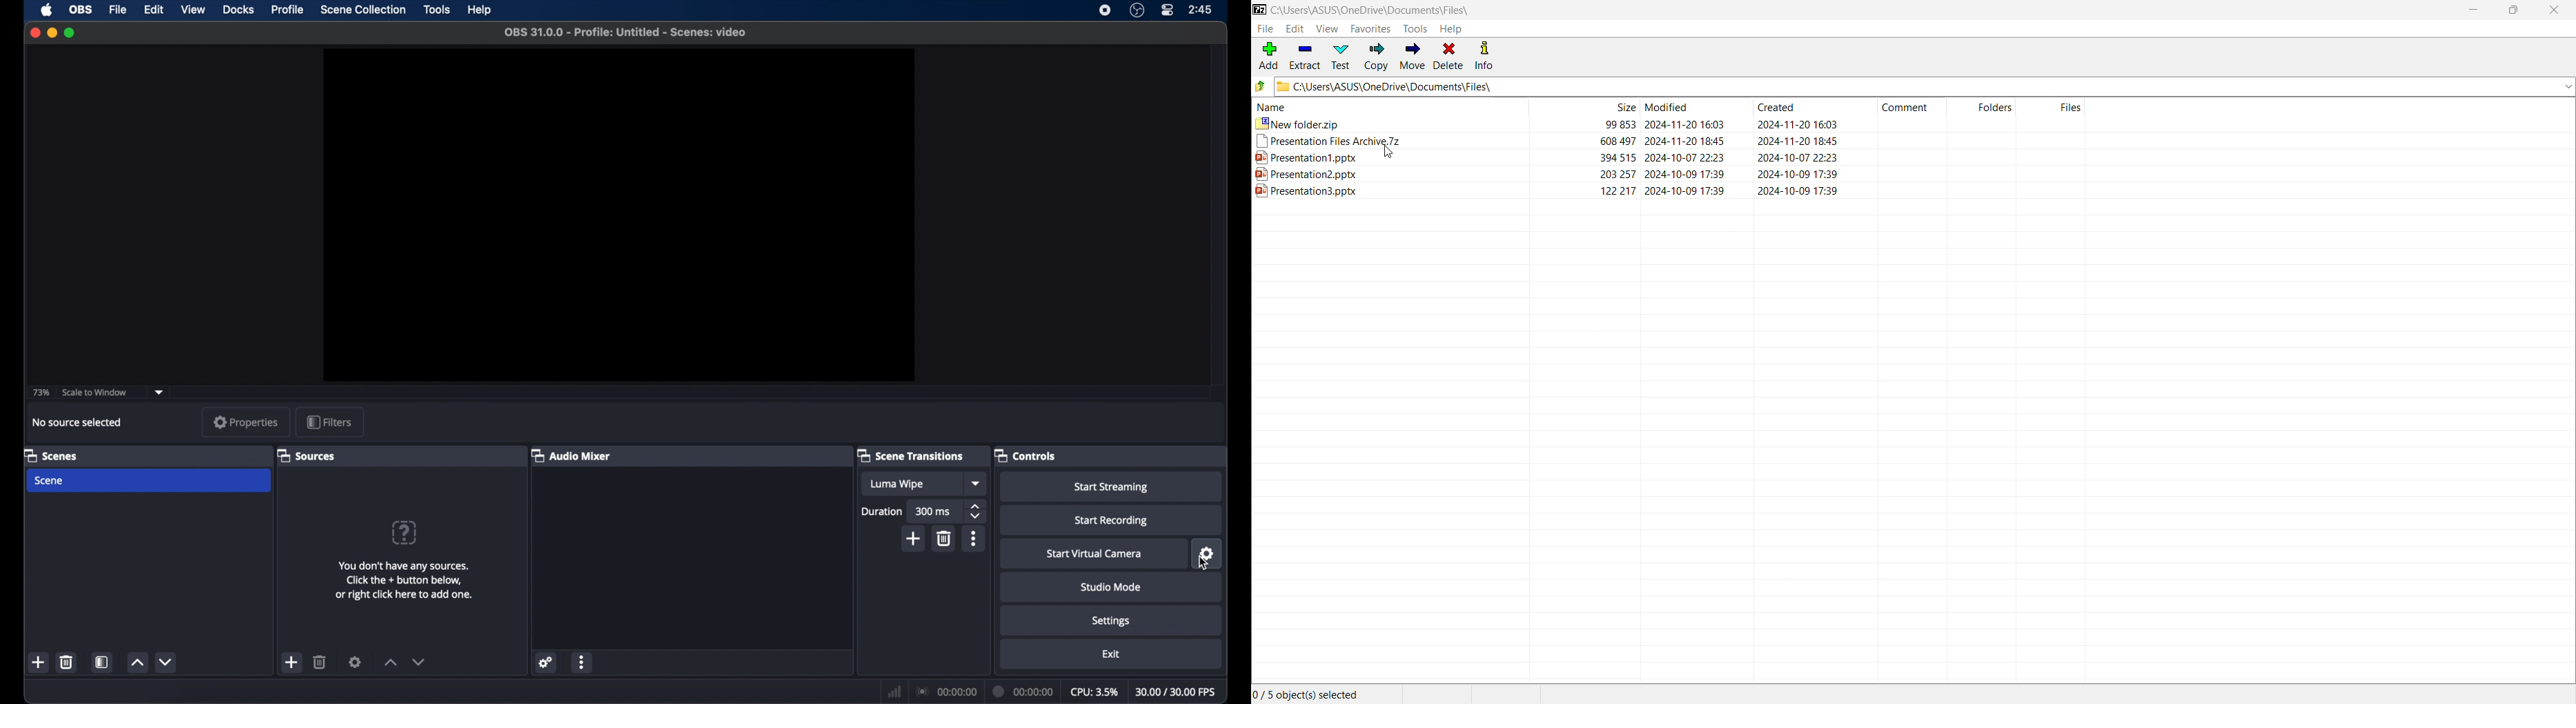 The width and height of the screenshot is (2576, 728). I want to click on luma wipe, so click(910, 484).